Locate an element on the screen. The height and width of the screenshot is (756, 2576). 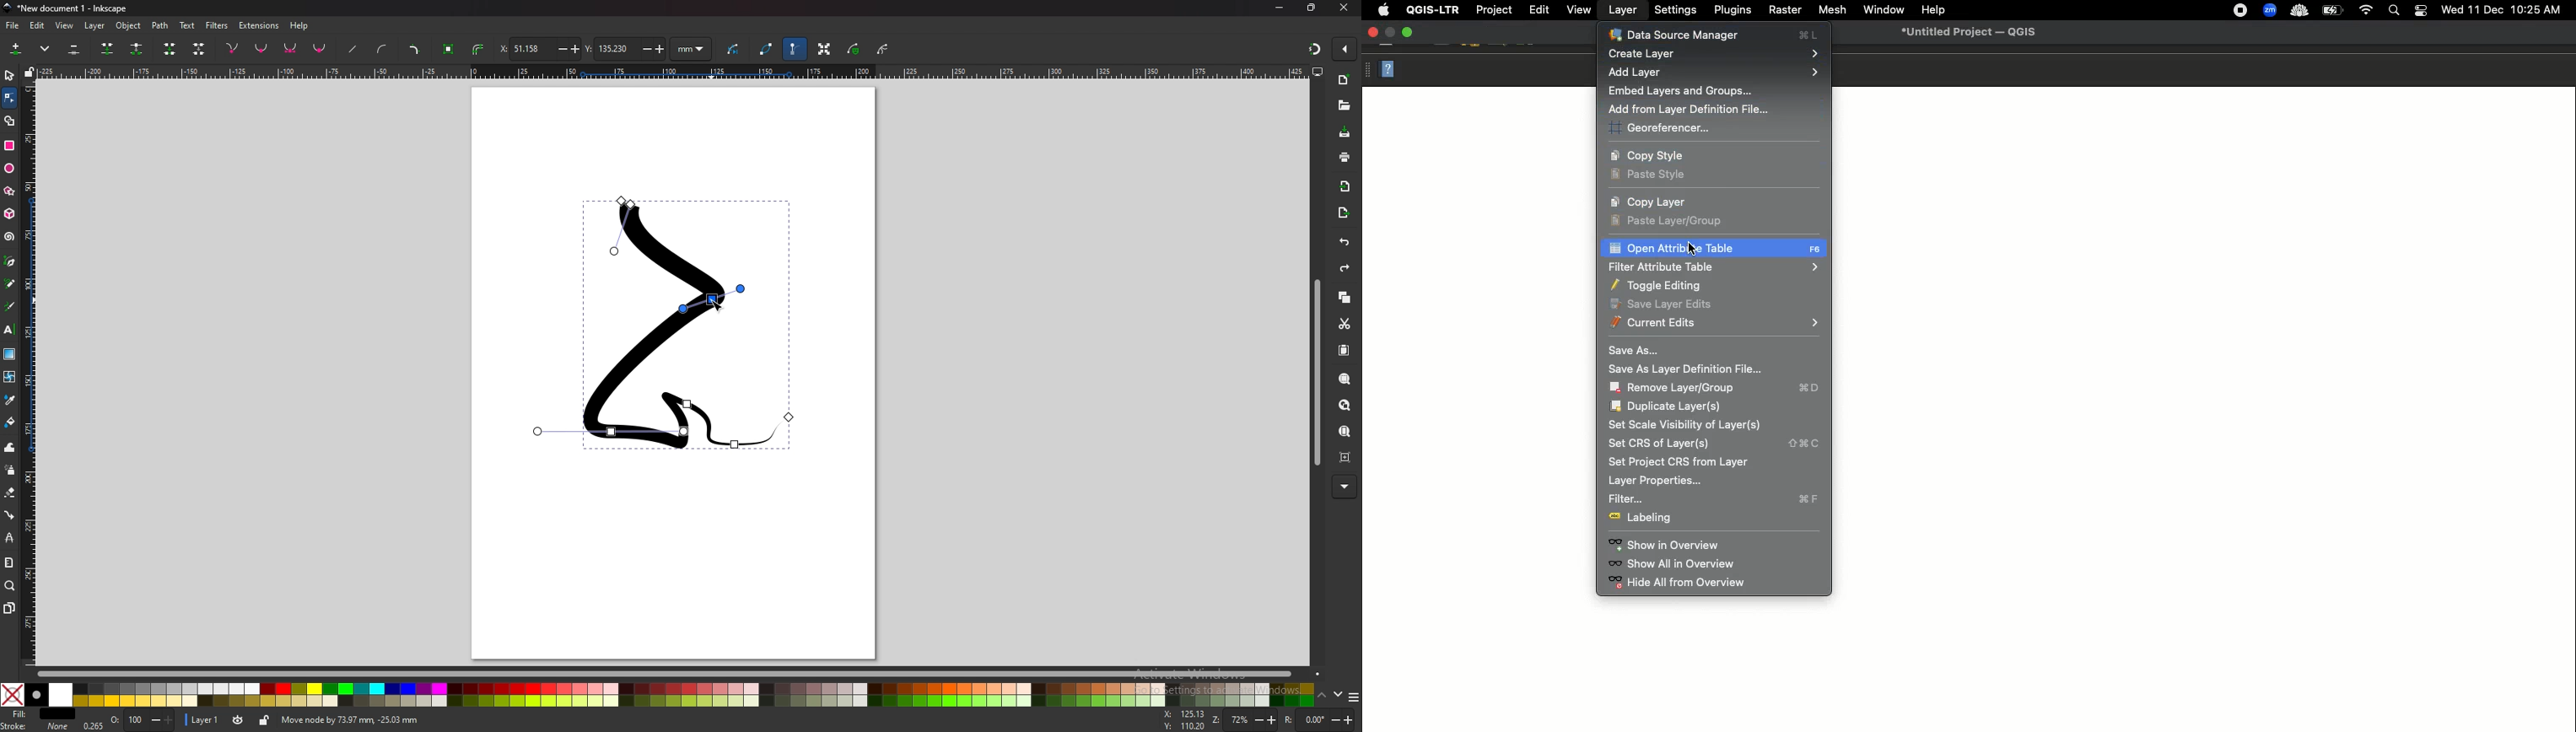
scroll bar is located at coordinates (1317, 372).